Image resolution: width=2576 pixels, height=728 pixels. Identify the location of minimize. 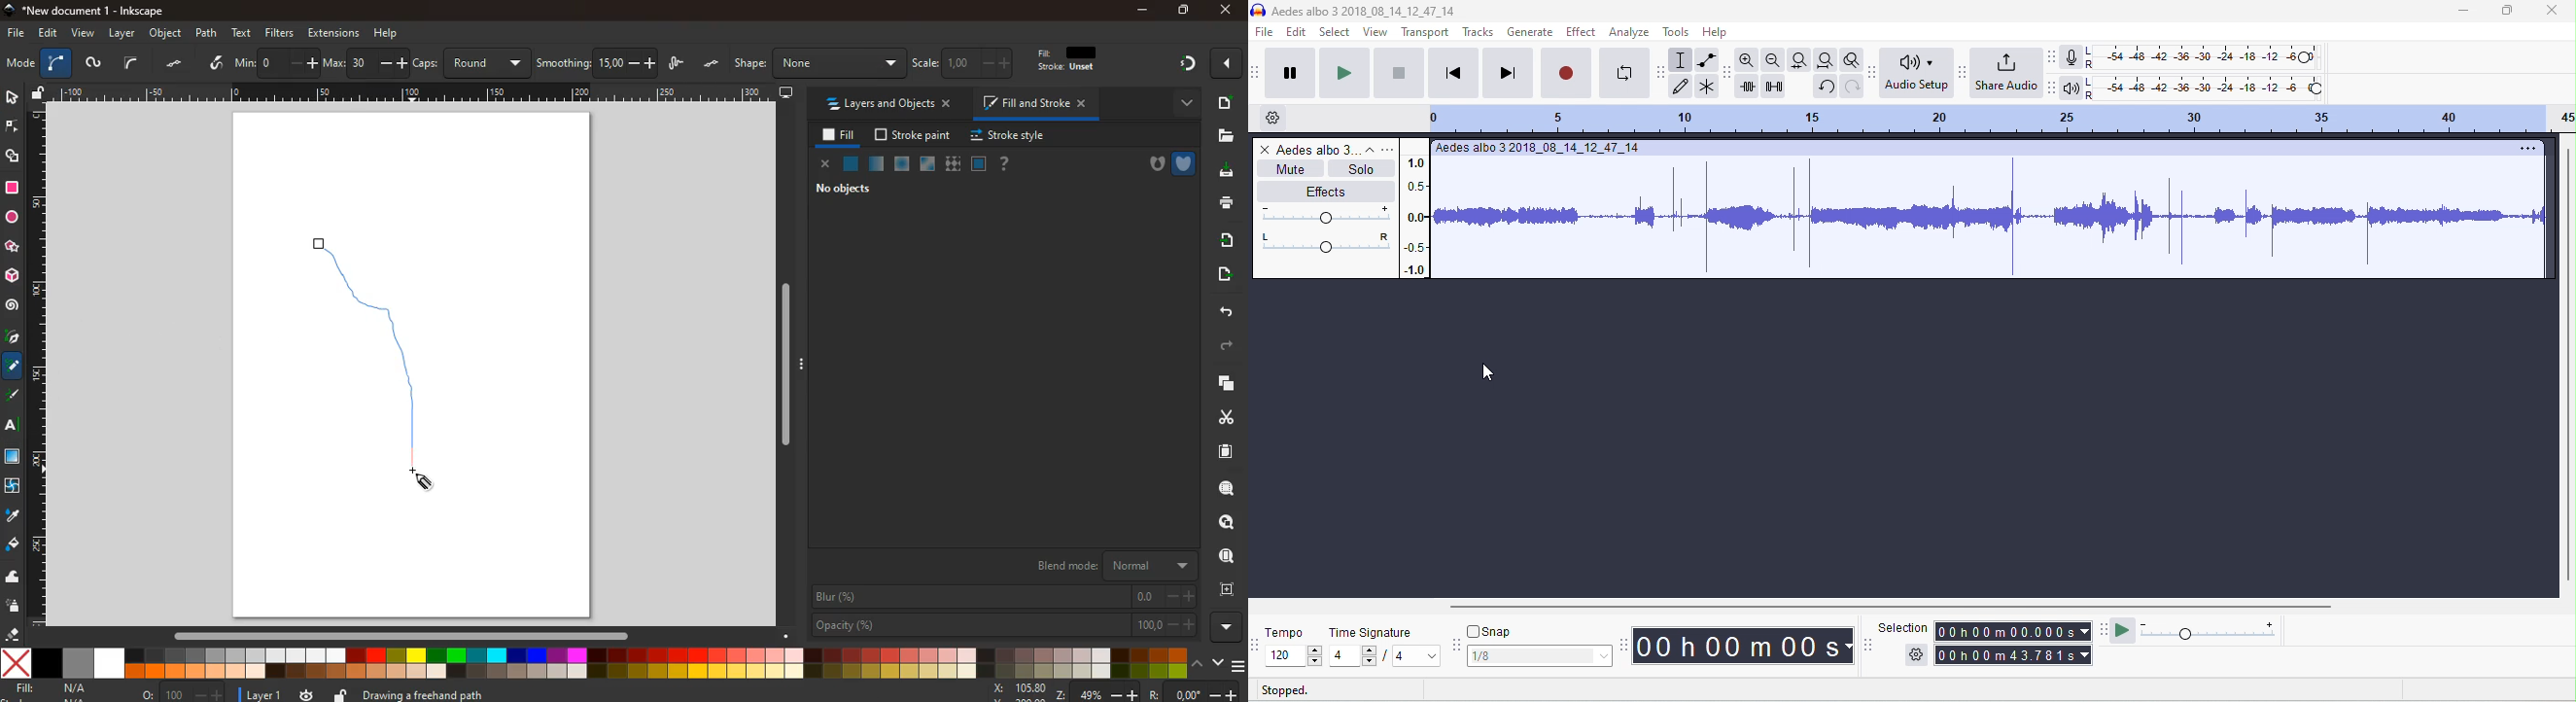
(2462, 11).